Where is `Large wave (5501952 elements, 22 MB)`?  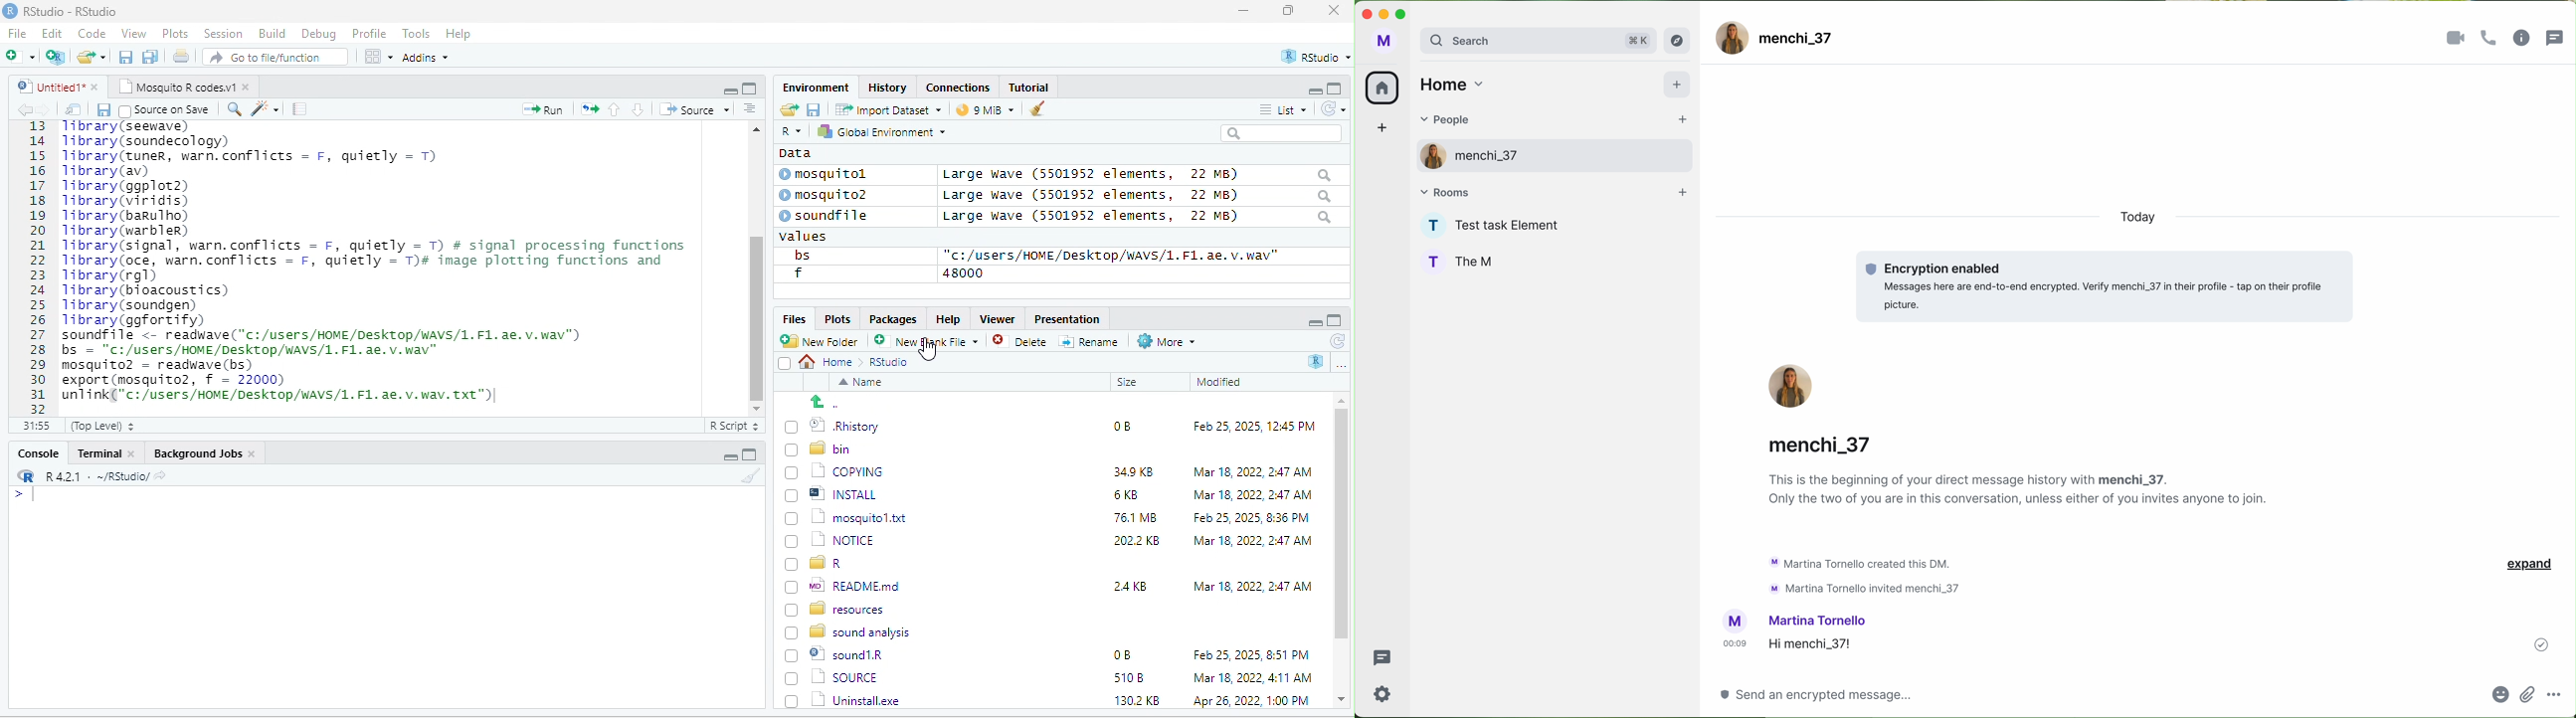
Large wave (5501952 elements, 22 MB) is located at coordinates (1136, 174).